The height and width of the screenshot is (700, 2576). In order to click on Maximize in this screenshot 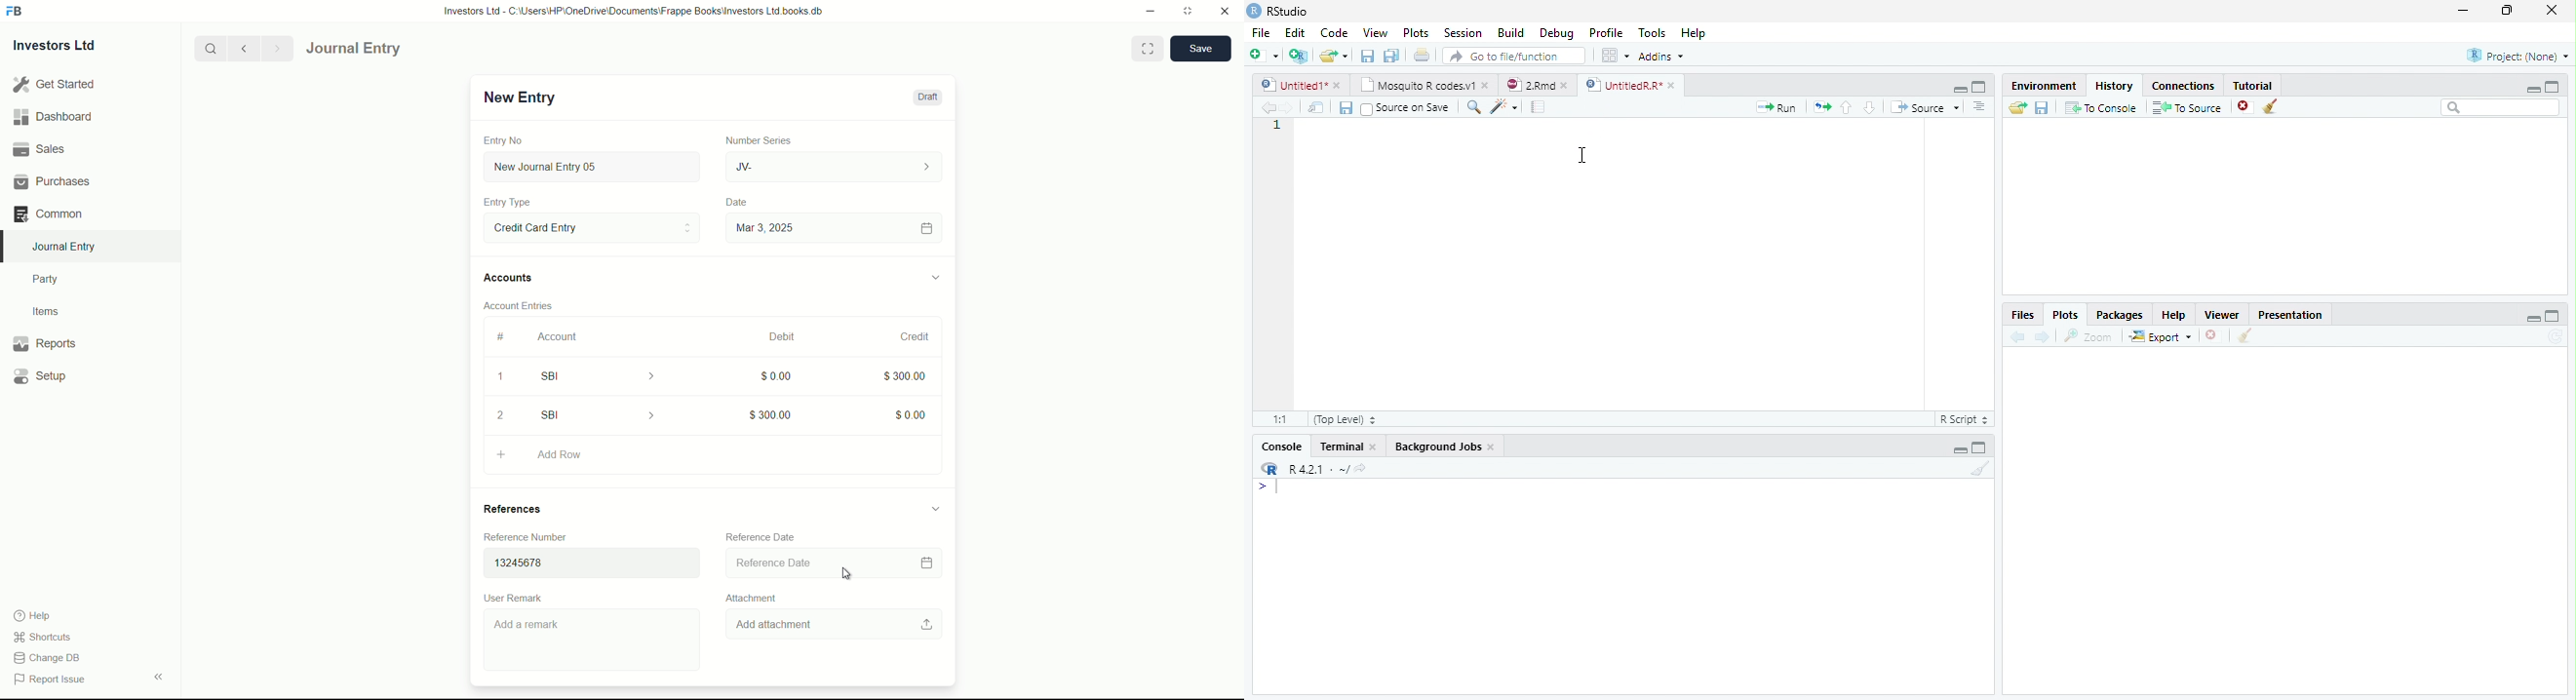, I will do `click(2556, 86)`.